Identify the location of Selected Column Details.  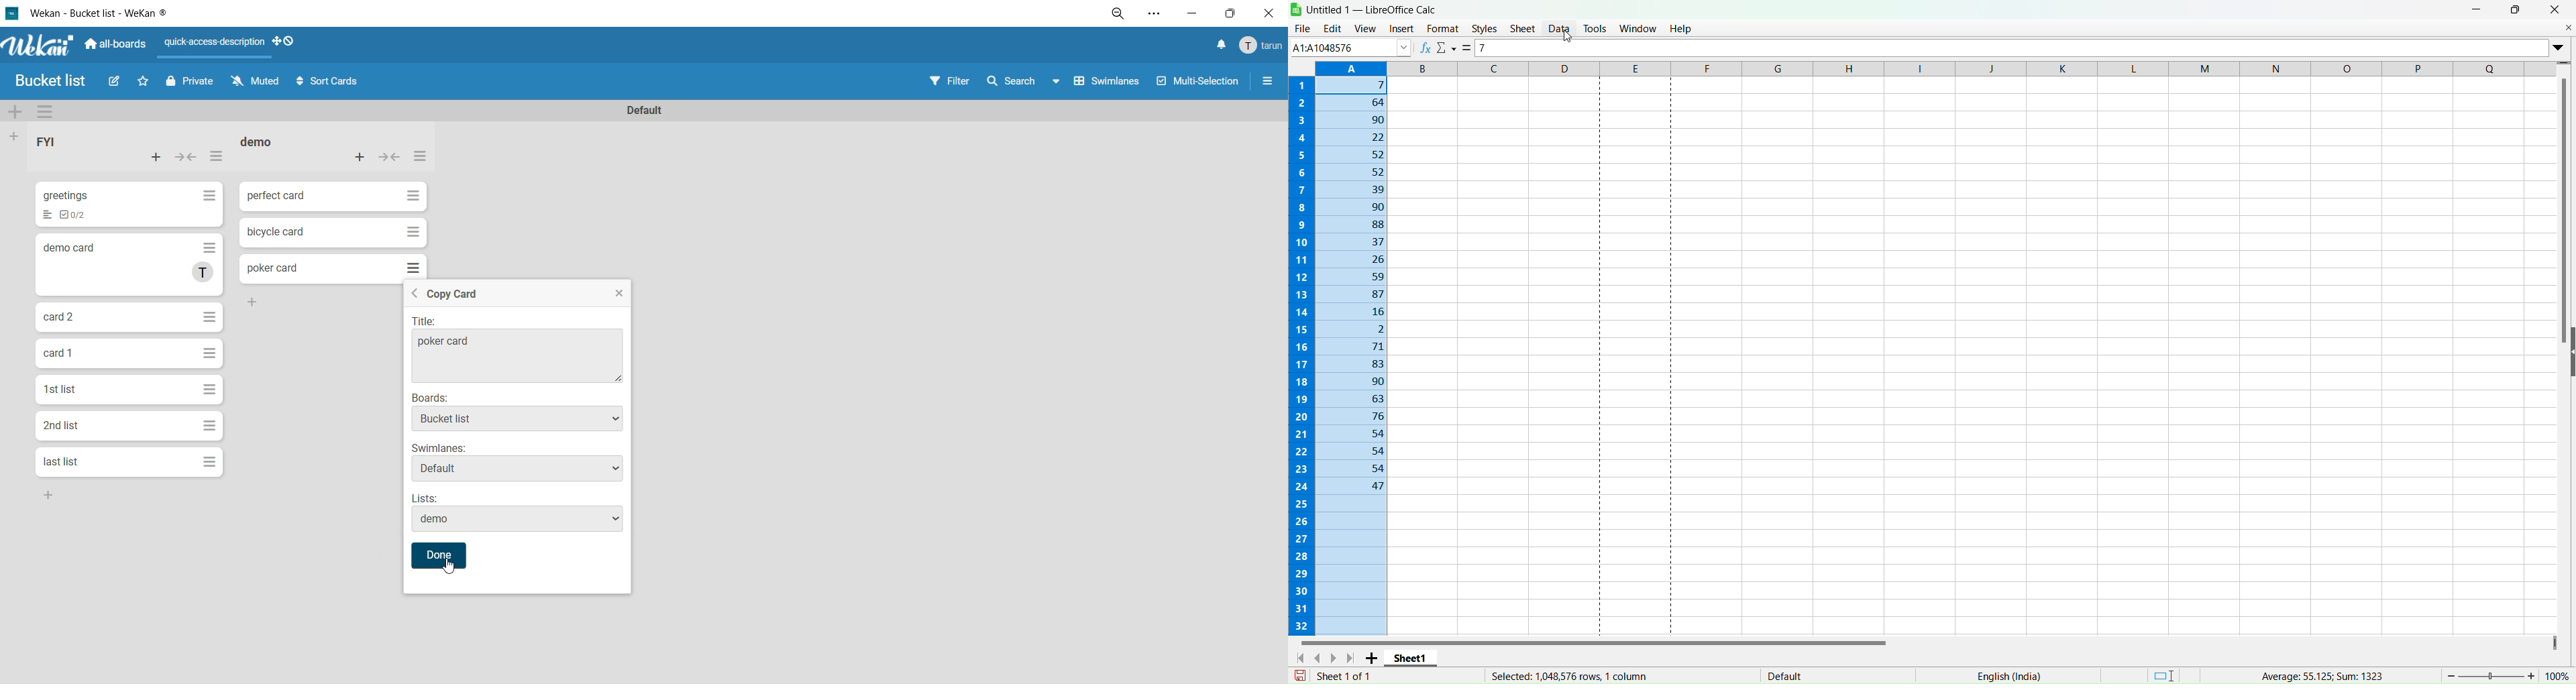
(1562, 676).